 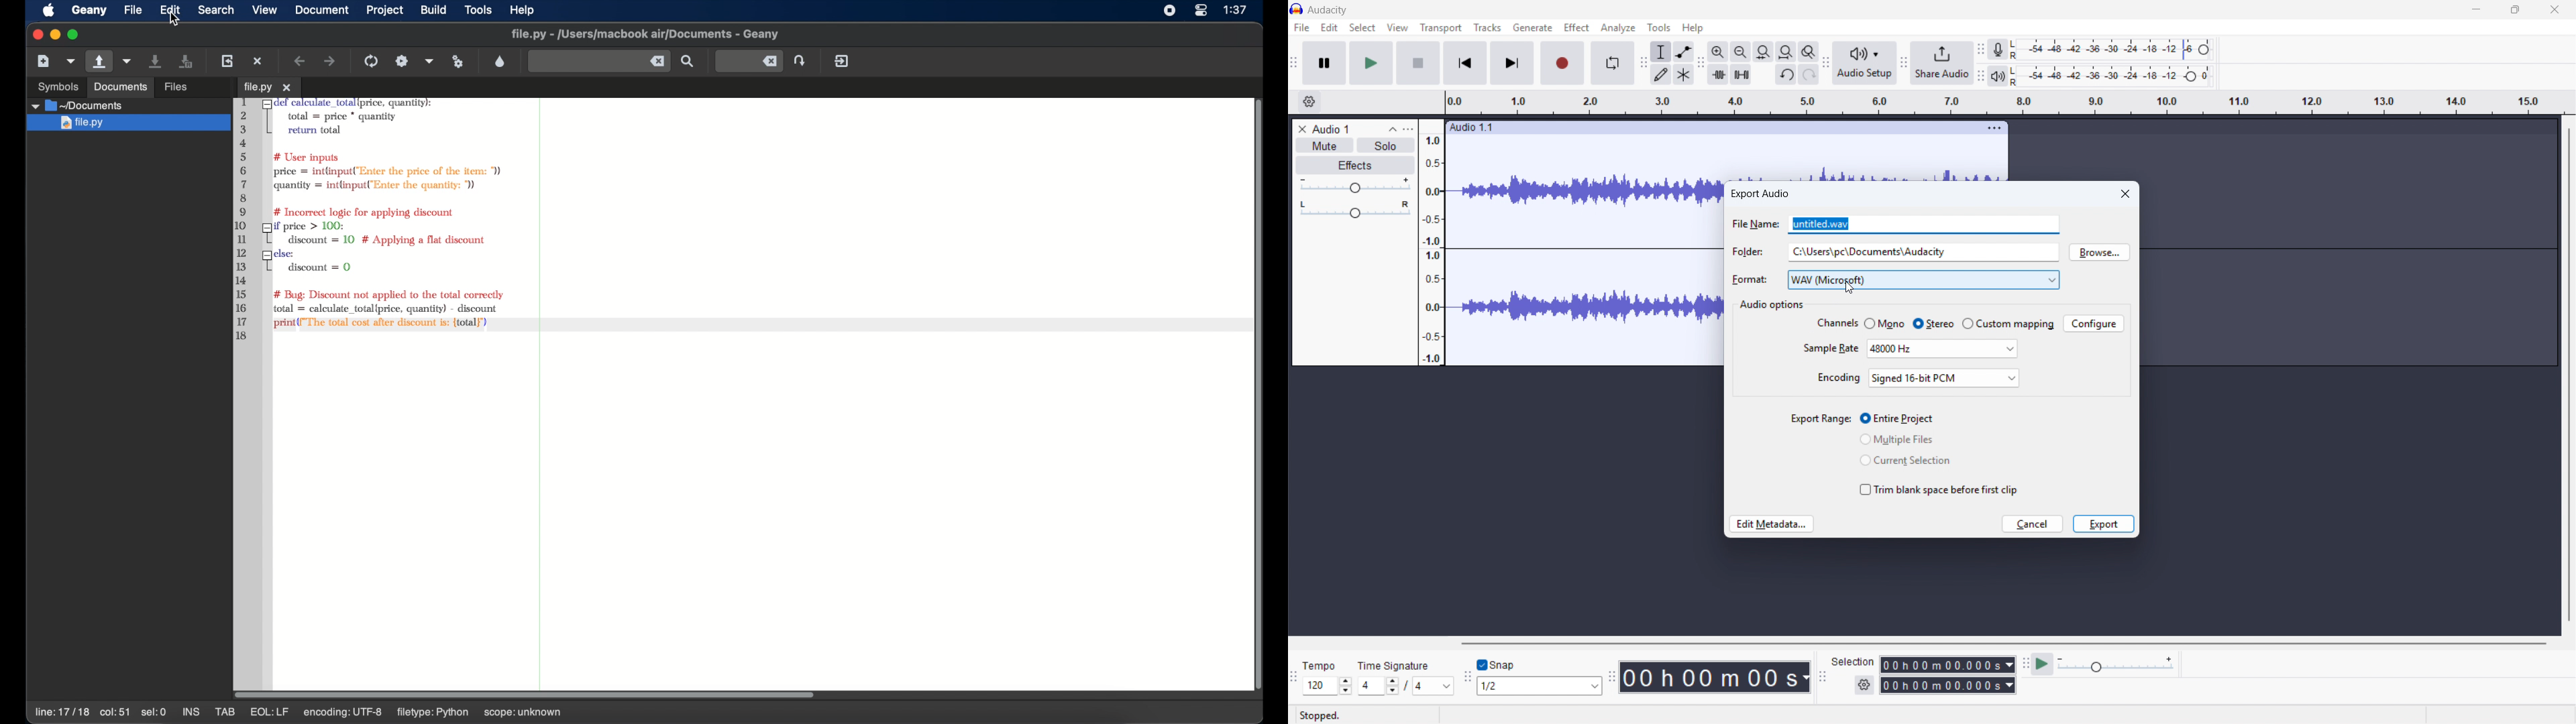 I want to click on Custom mapping , so click(x=2008, y=324).